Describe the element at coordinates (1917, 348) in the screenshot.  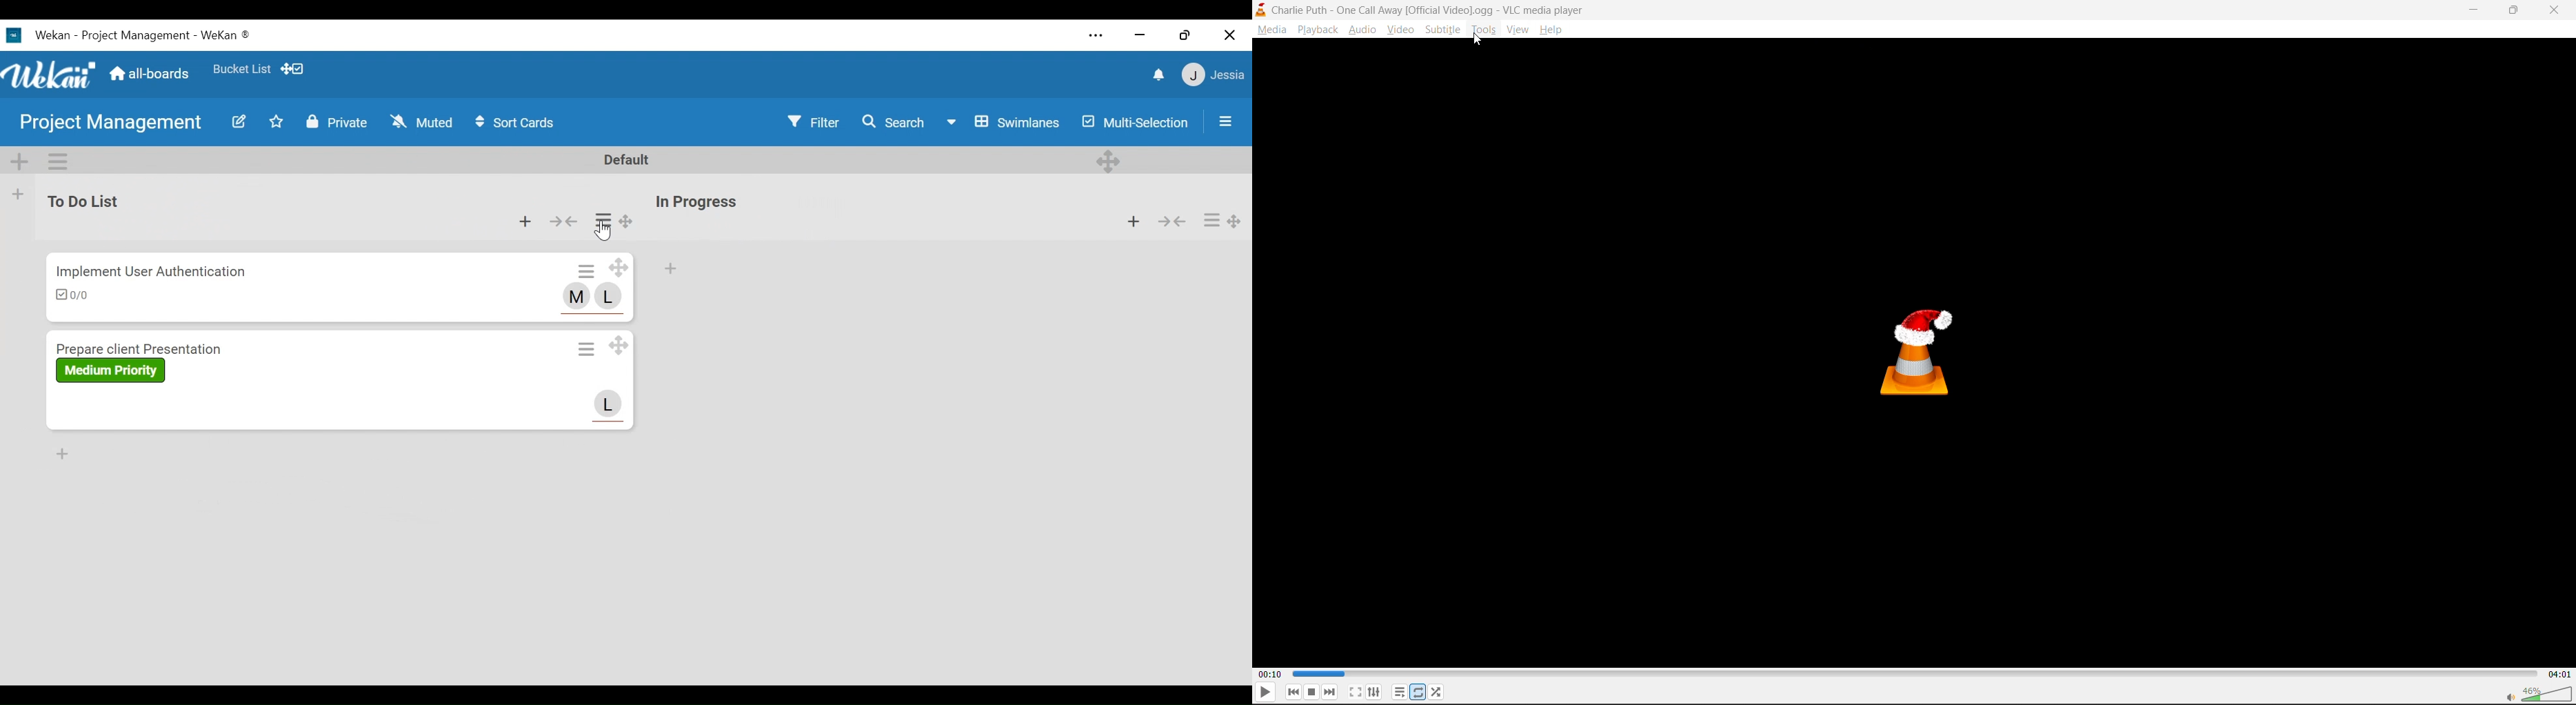
I see `thumbnail` at that location.